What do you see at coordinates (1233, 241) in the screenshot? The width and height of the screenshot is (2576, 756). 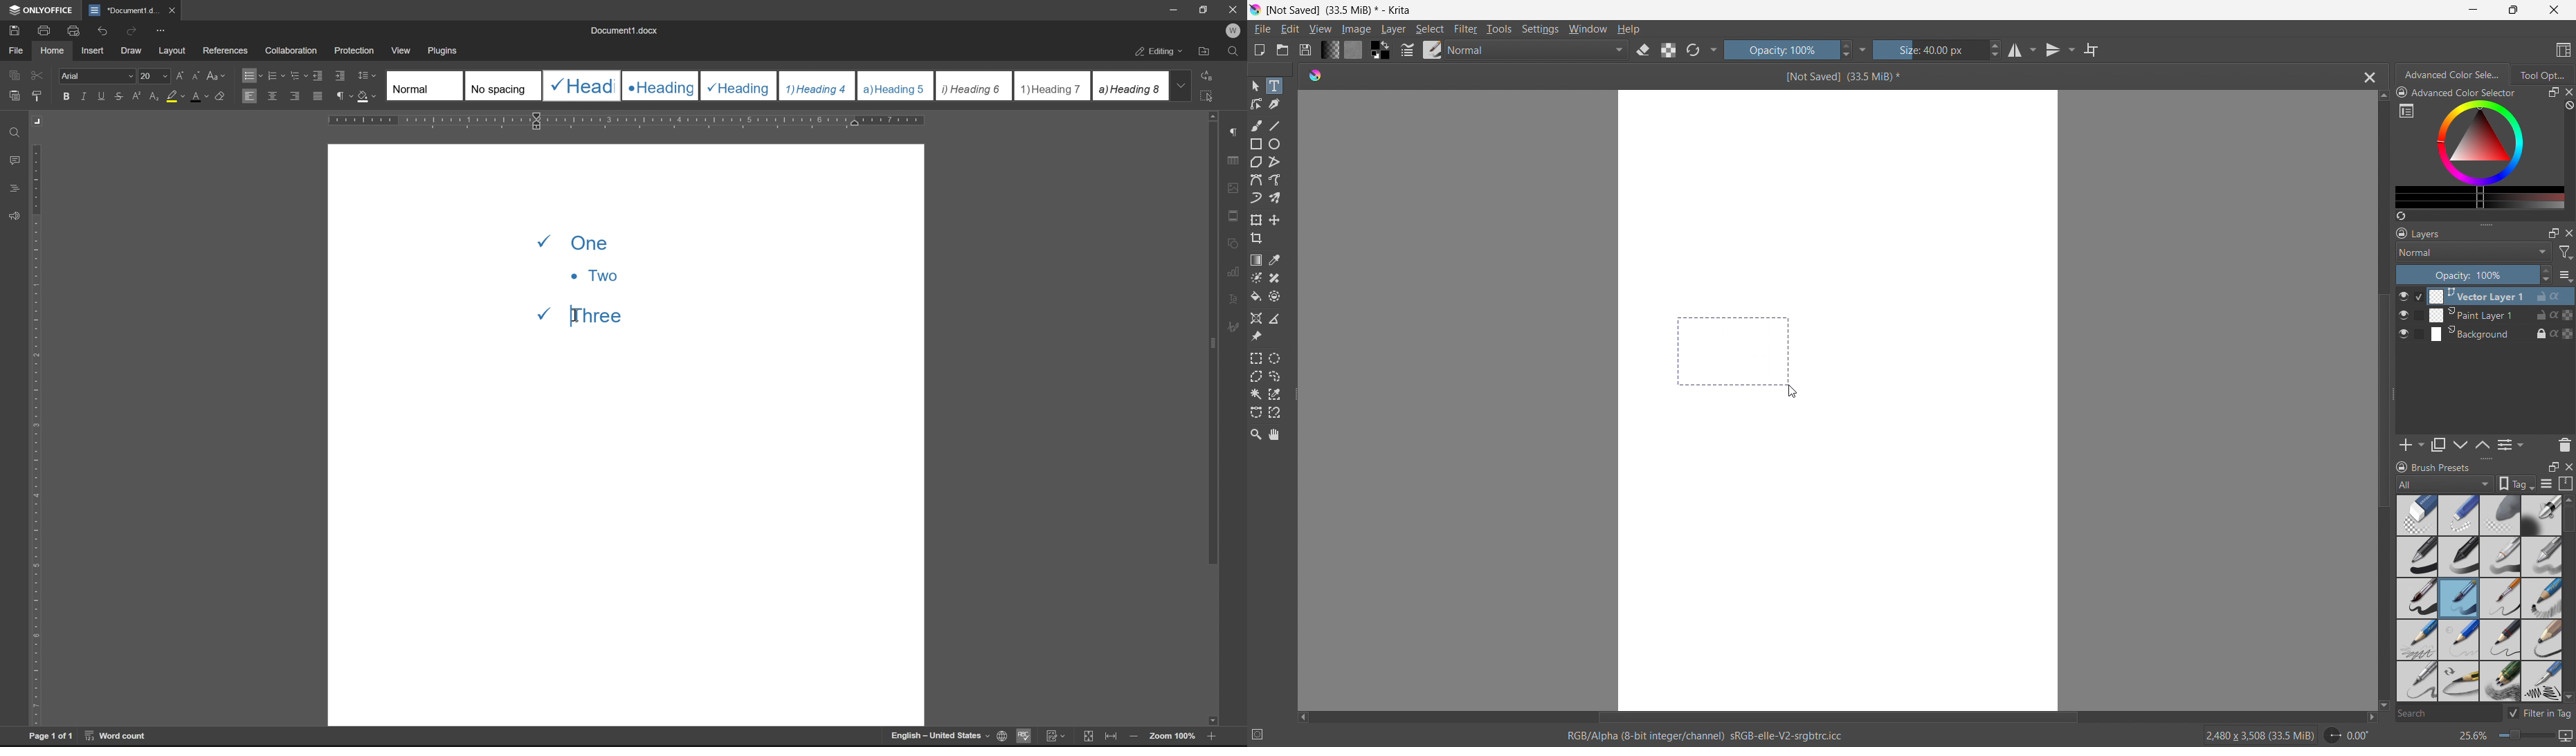 I see `shape settings` at bounding box center [1233, 241].